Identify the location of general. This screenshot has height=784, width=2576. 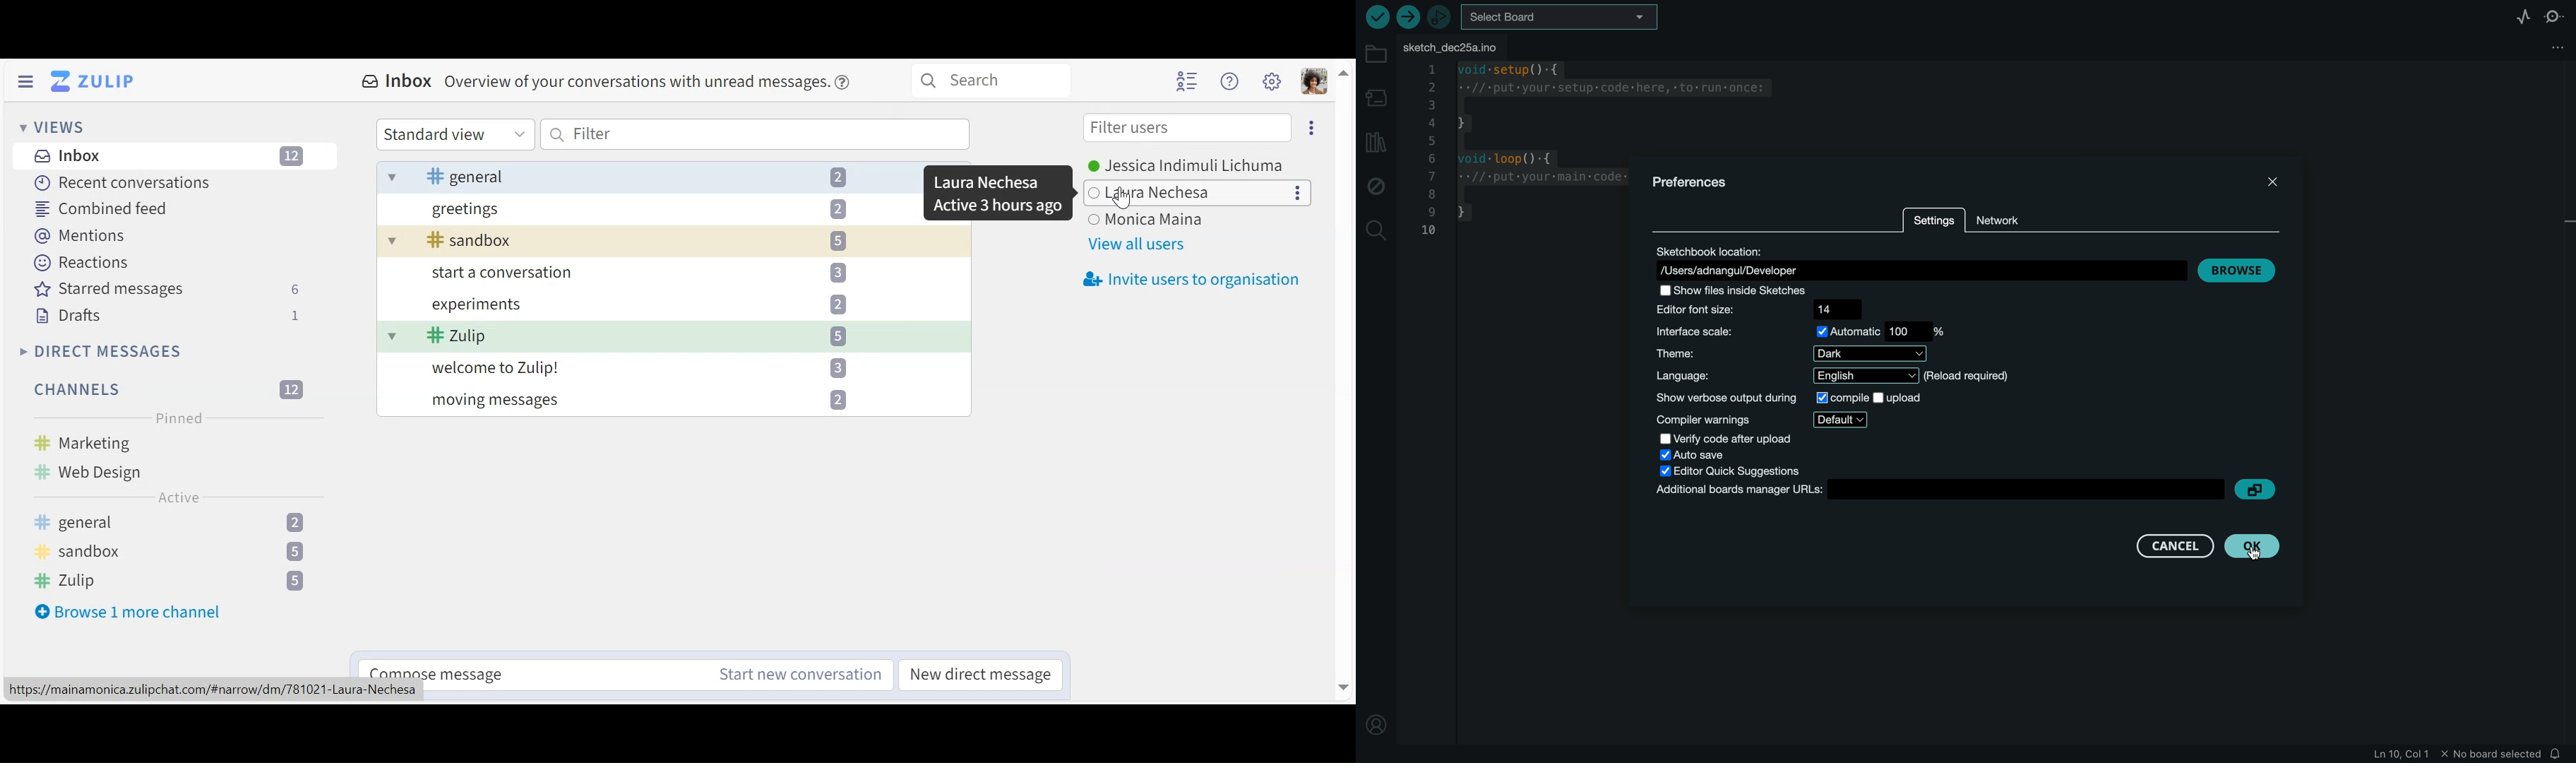
(616, 175).